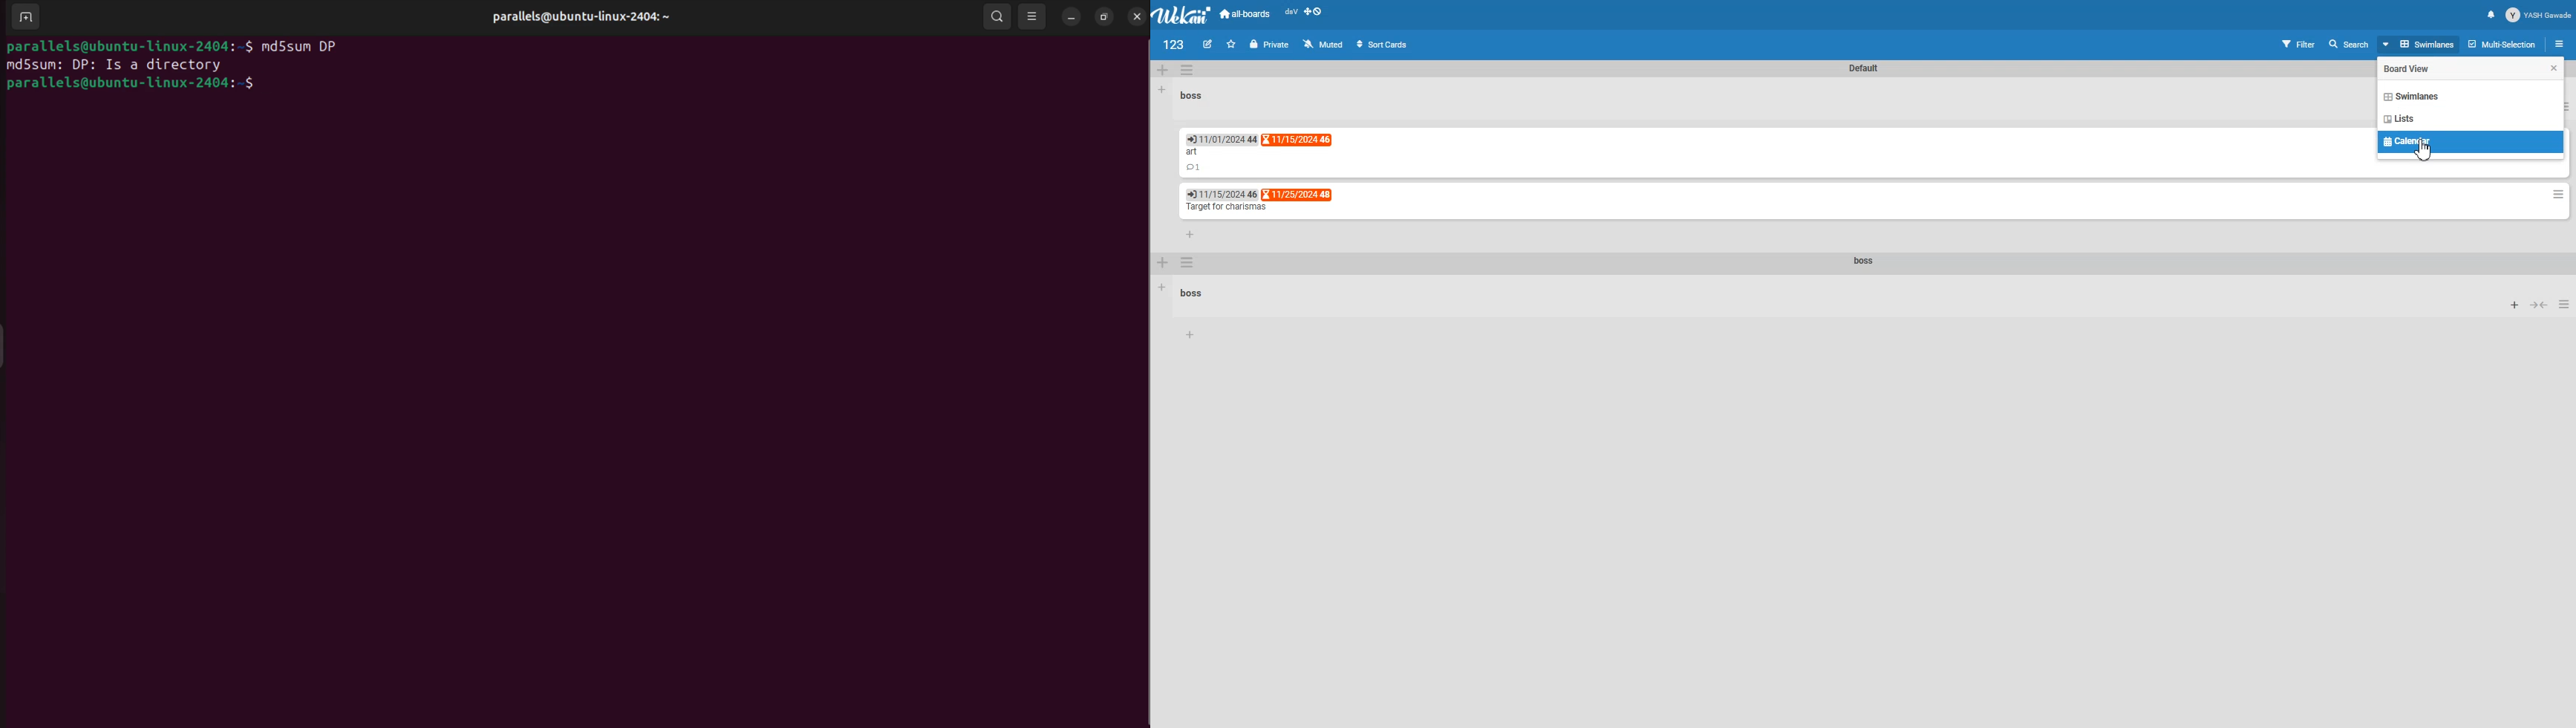 This screenshot has height=728, width=2576. Describe the element at coordinates (132, 85) in the screenshot. I see `bash prompt` at that location.